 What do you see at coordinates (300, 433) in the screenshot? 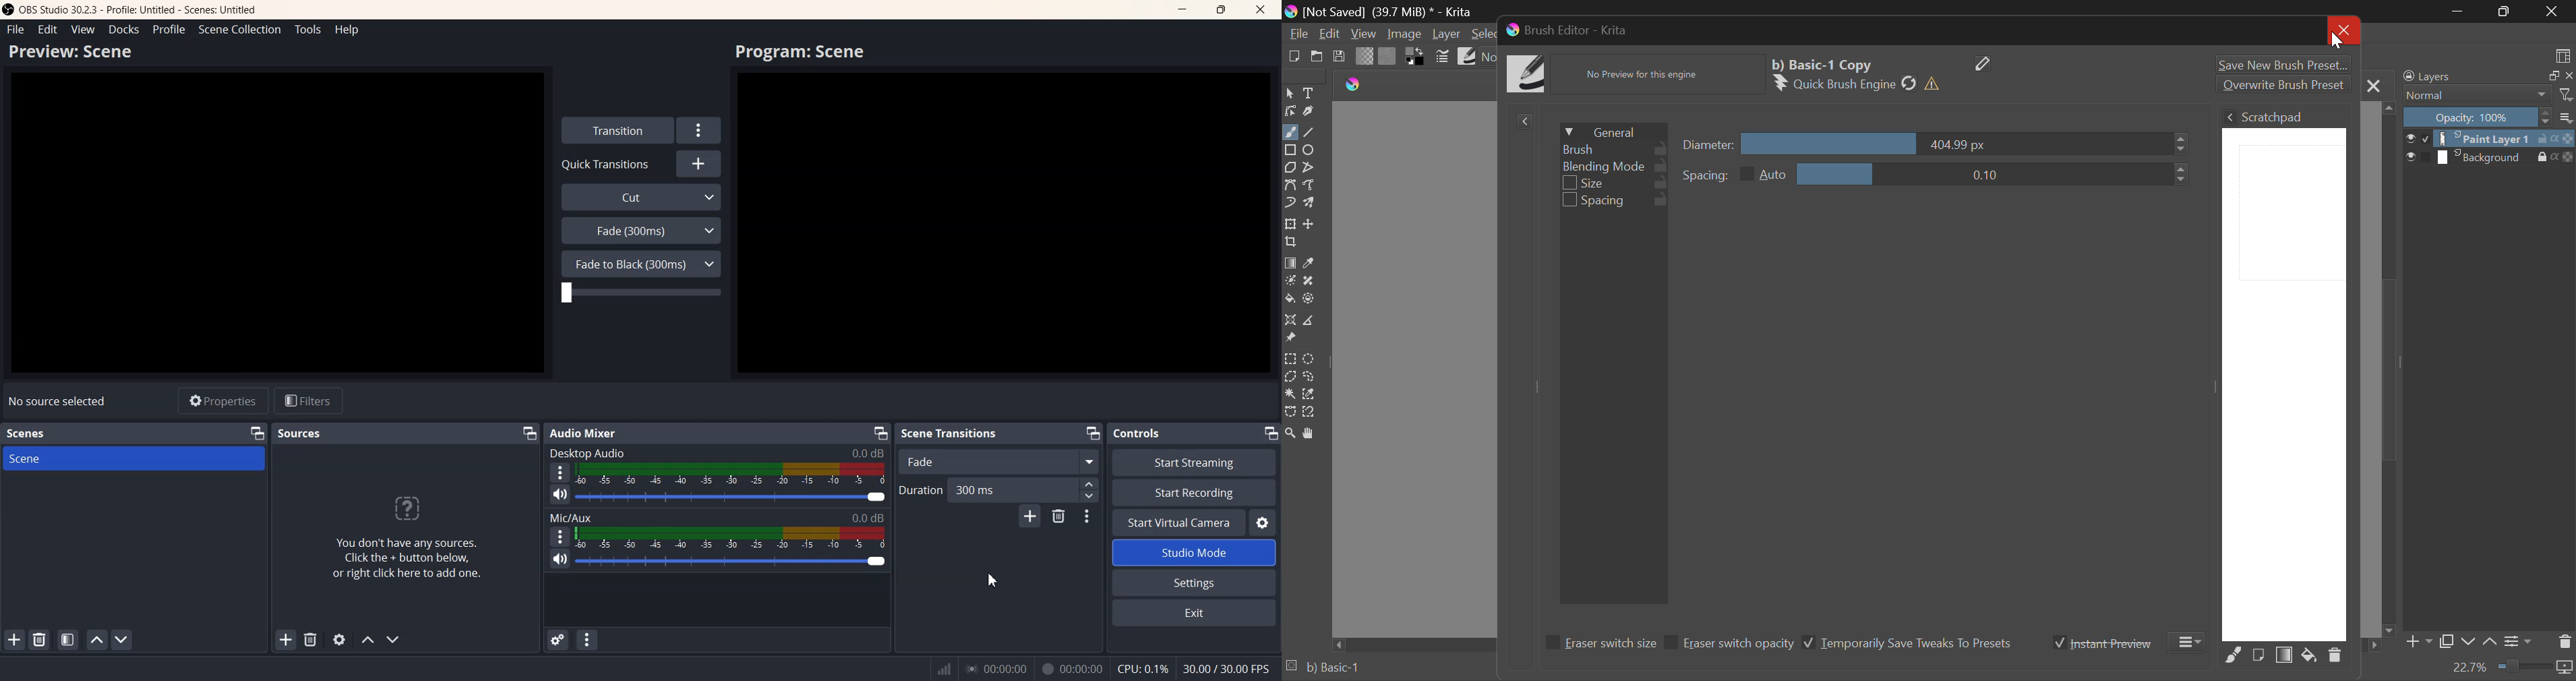
I see `Sources ` at bounding box center [300, 433].